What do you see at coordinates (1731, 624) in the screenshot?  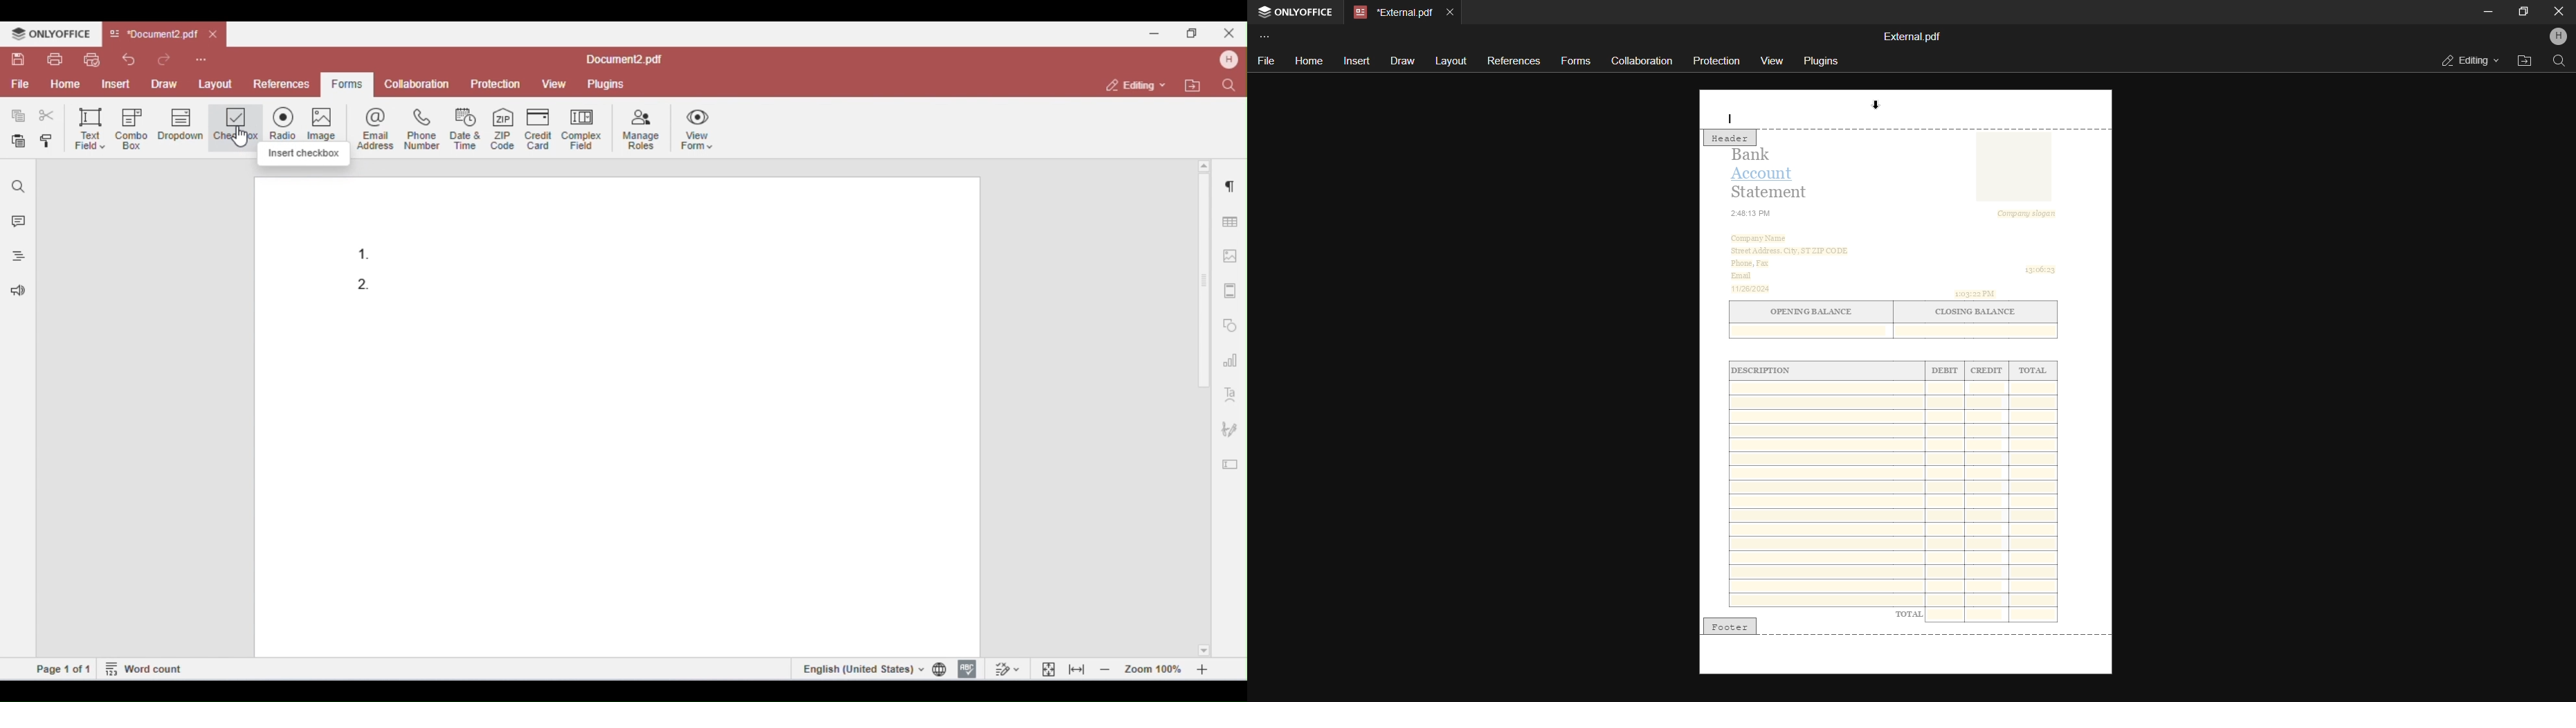 I see `footer` at bounding box center [1731, 624].